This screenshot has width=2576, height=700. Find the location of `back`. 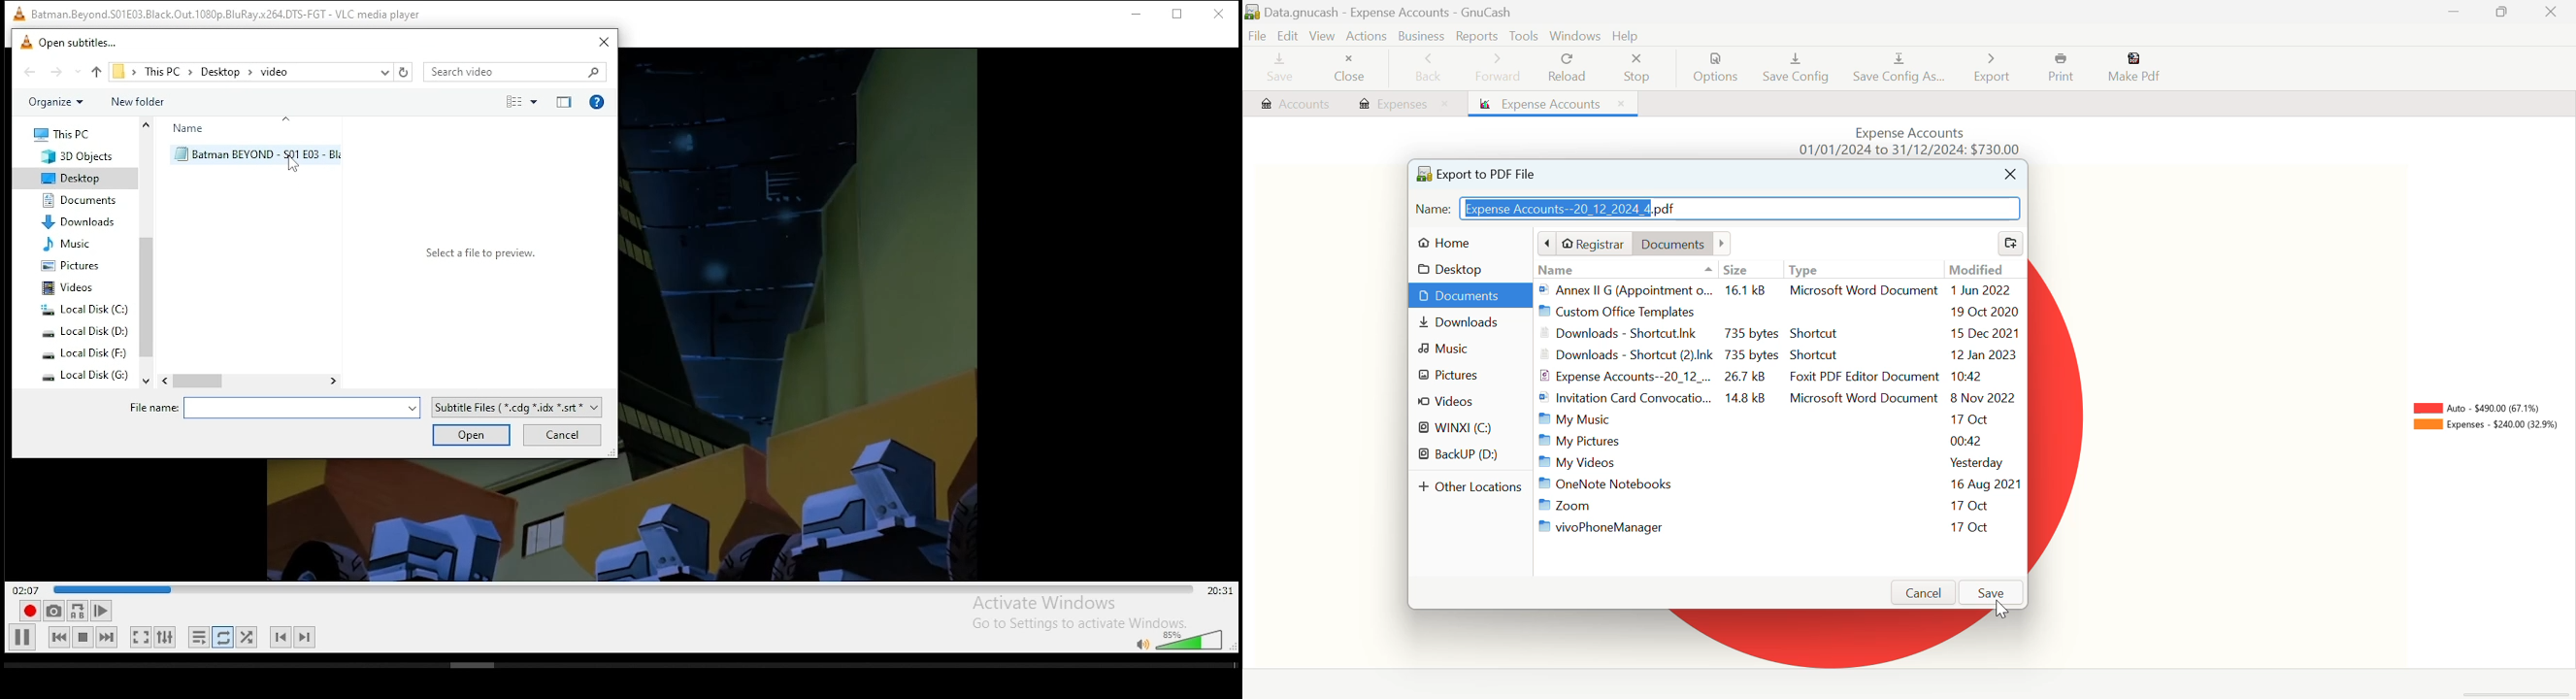

back is located at coordinates (29, 73).